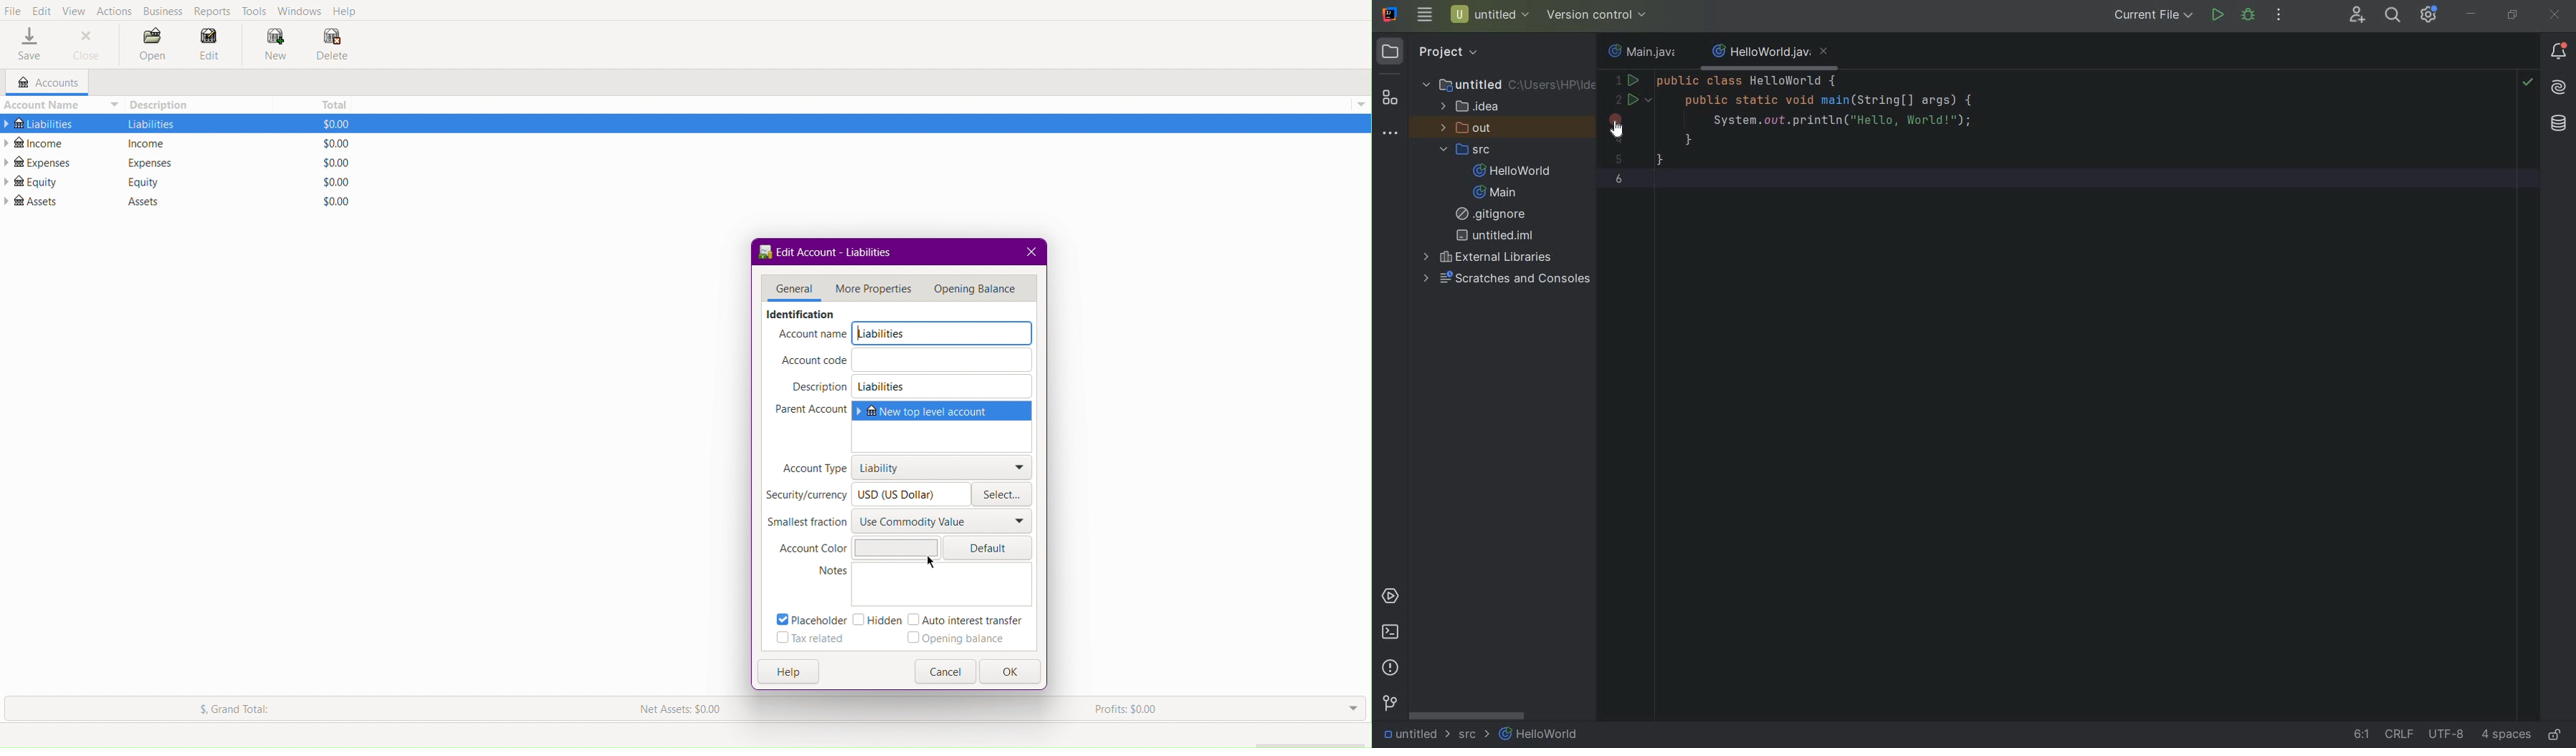 The height and width of the screenshot is (756, 2576). Describe the element at coordinates (806, 494) in the screenshot. I see `Security/currency` at that location.